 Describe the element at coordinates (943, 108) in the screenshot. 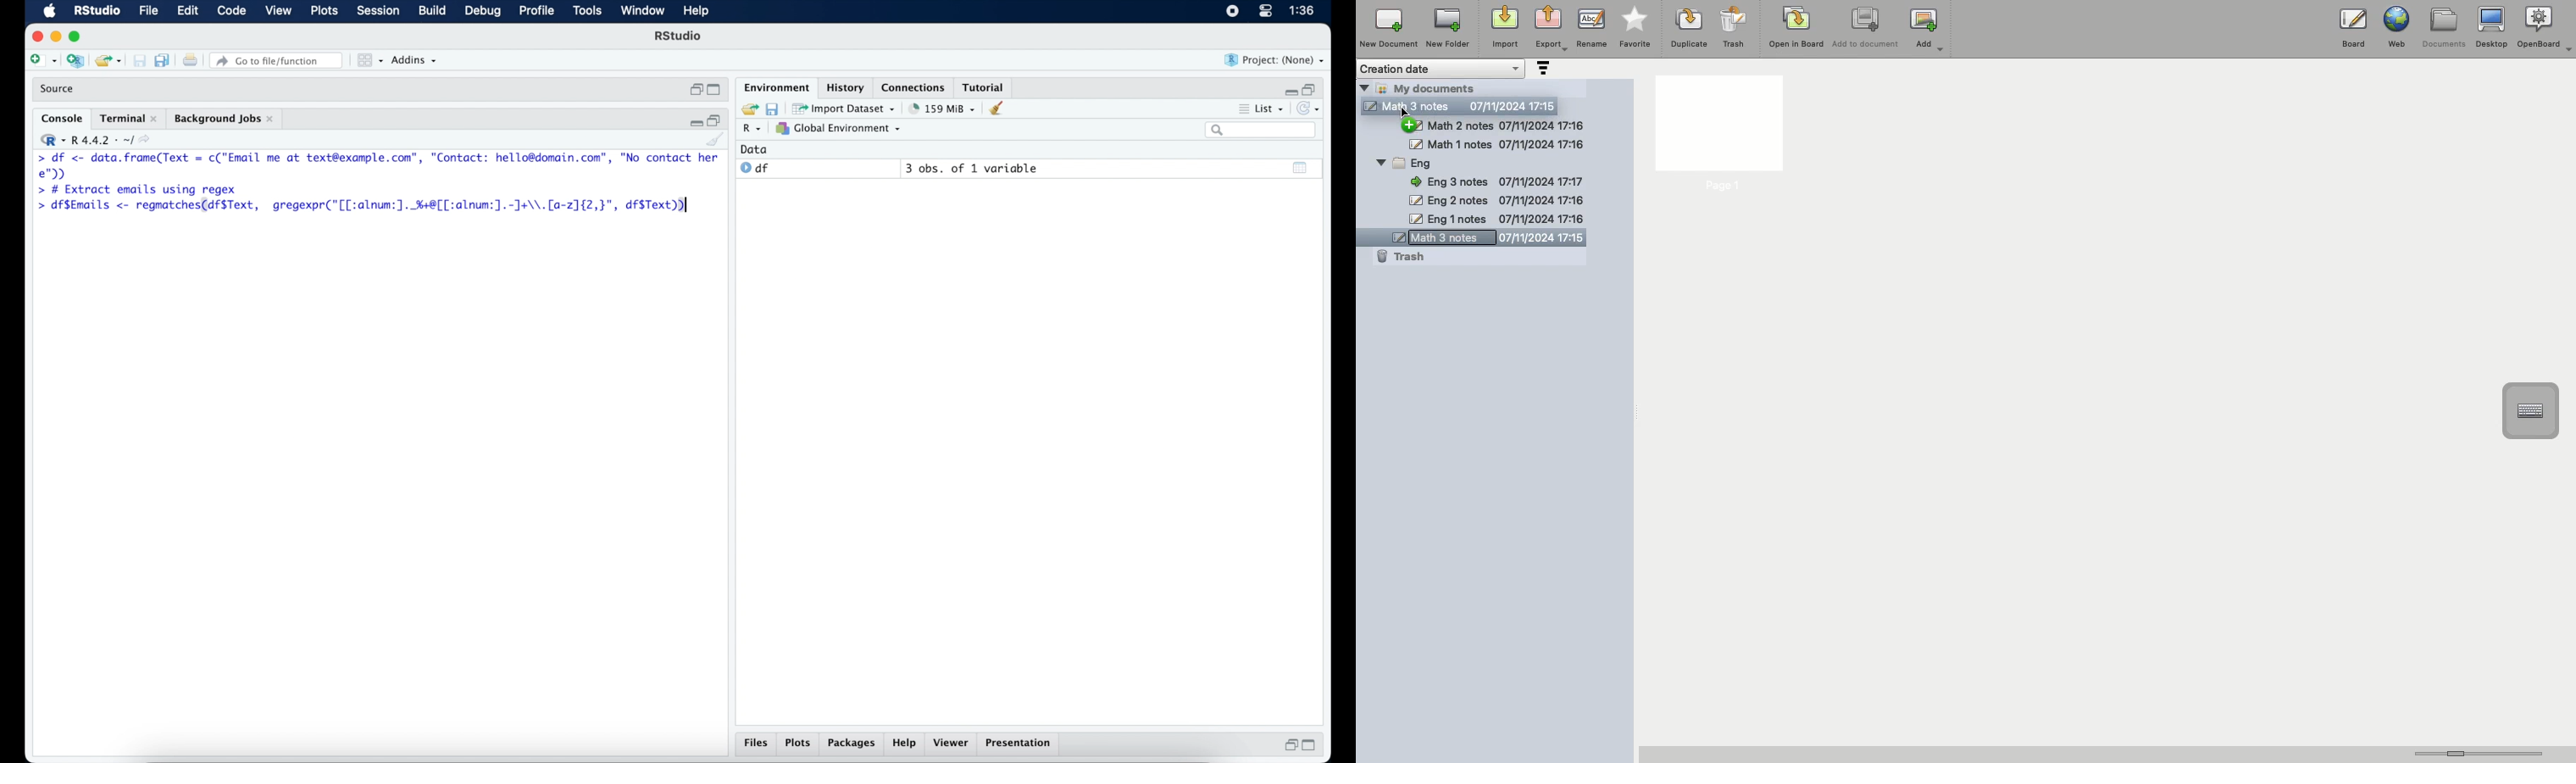

I see `158 MB` at that location.